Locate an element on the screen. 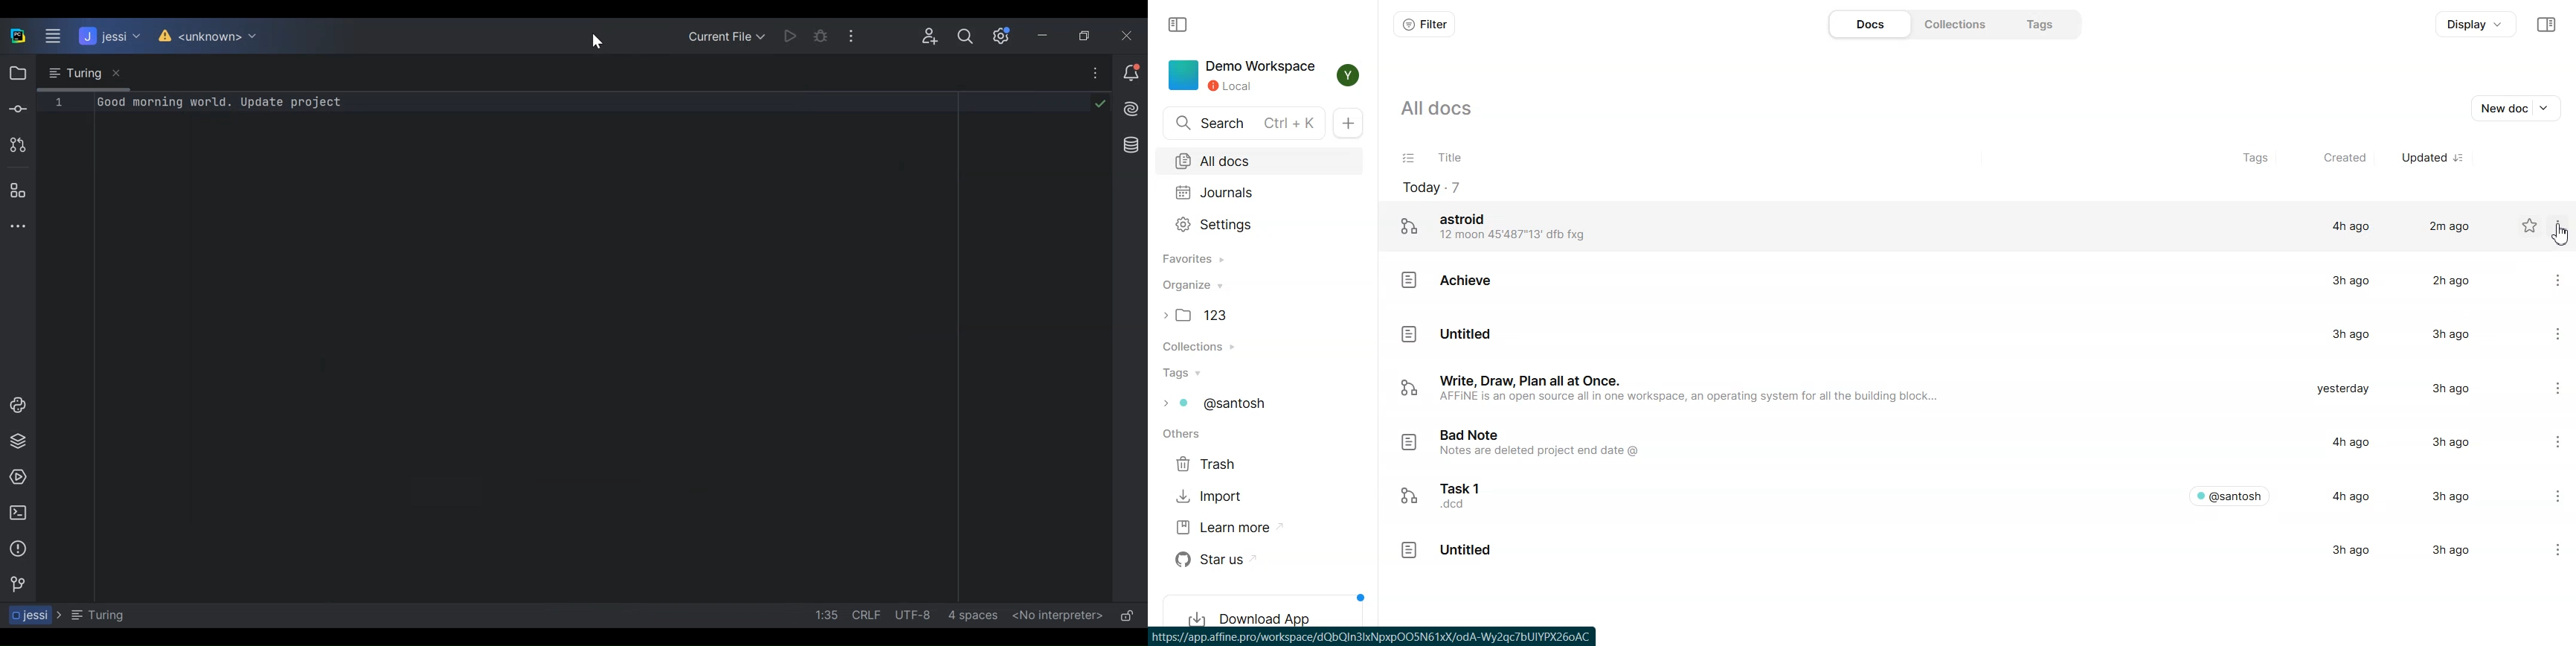  Settings is located at coordinates (2540, 226).